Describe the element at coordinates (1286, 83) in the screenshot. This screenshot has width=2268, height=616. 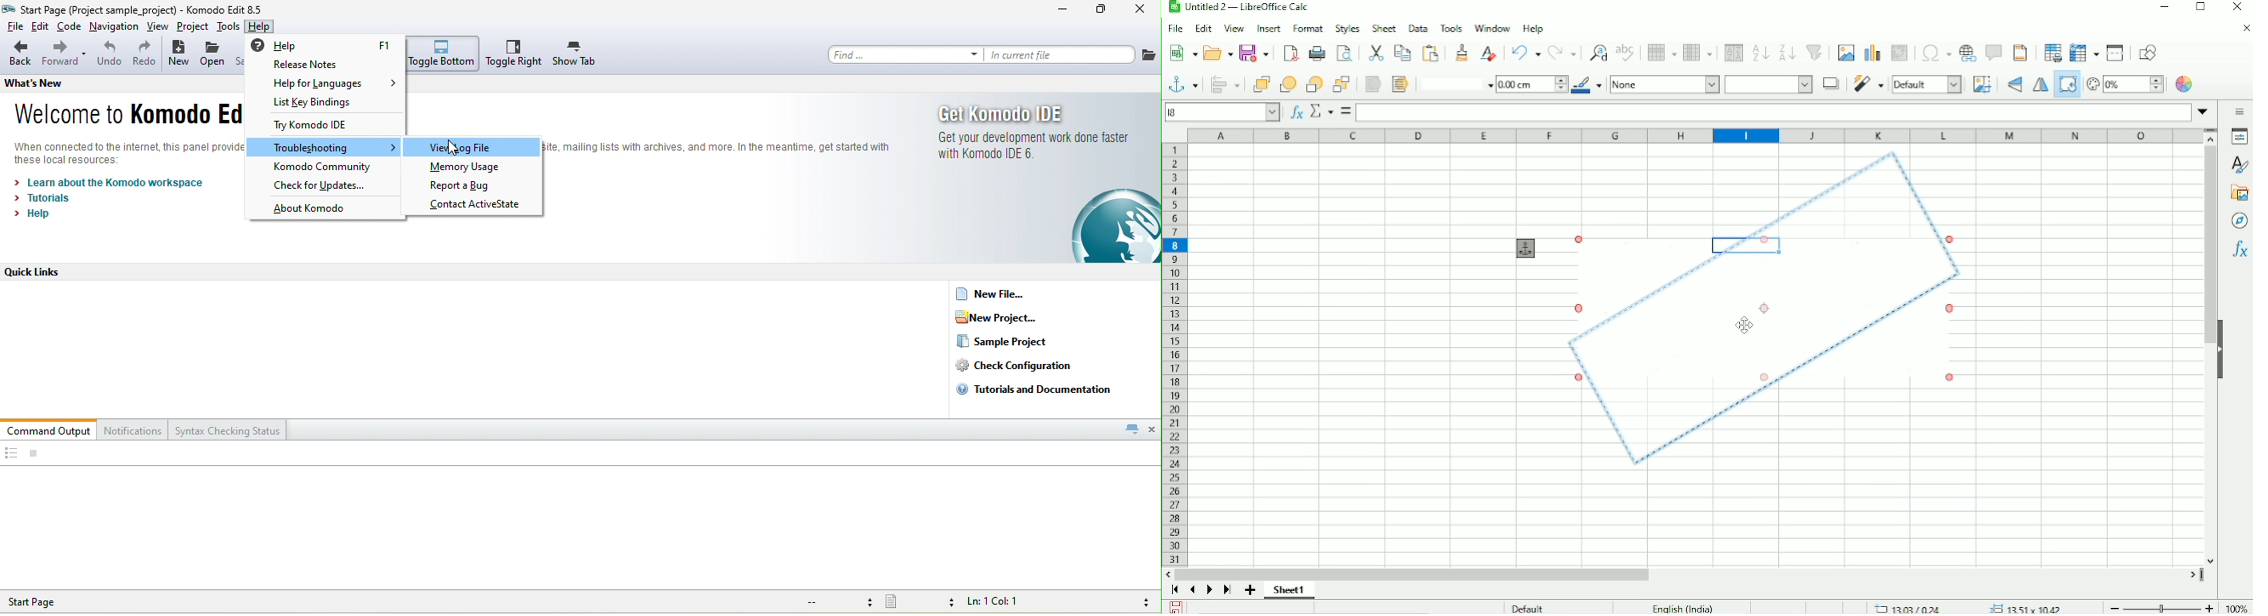
I see `Forward one` at that location.